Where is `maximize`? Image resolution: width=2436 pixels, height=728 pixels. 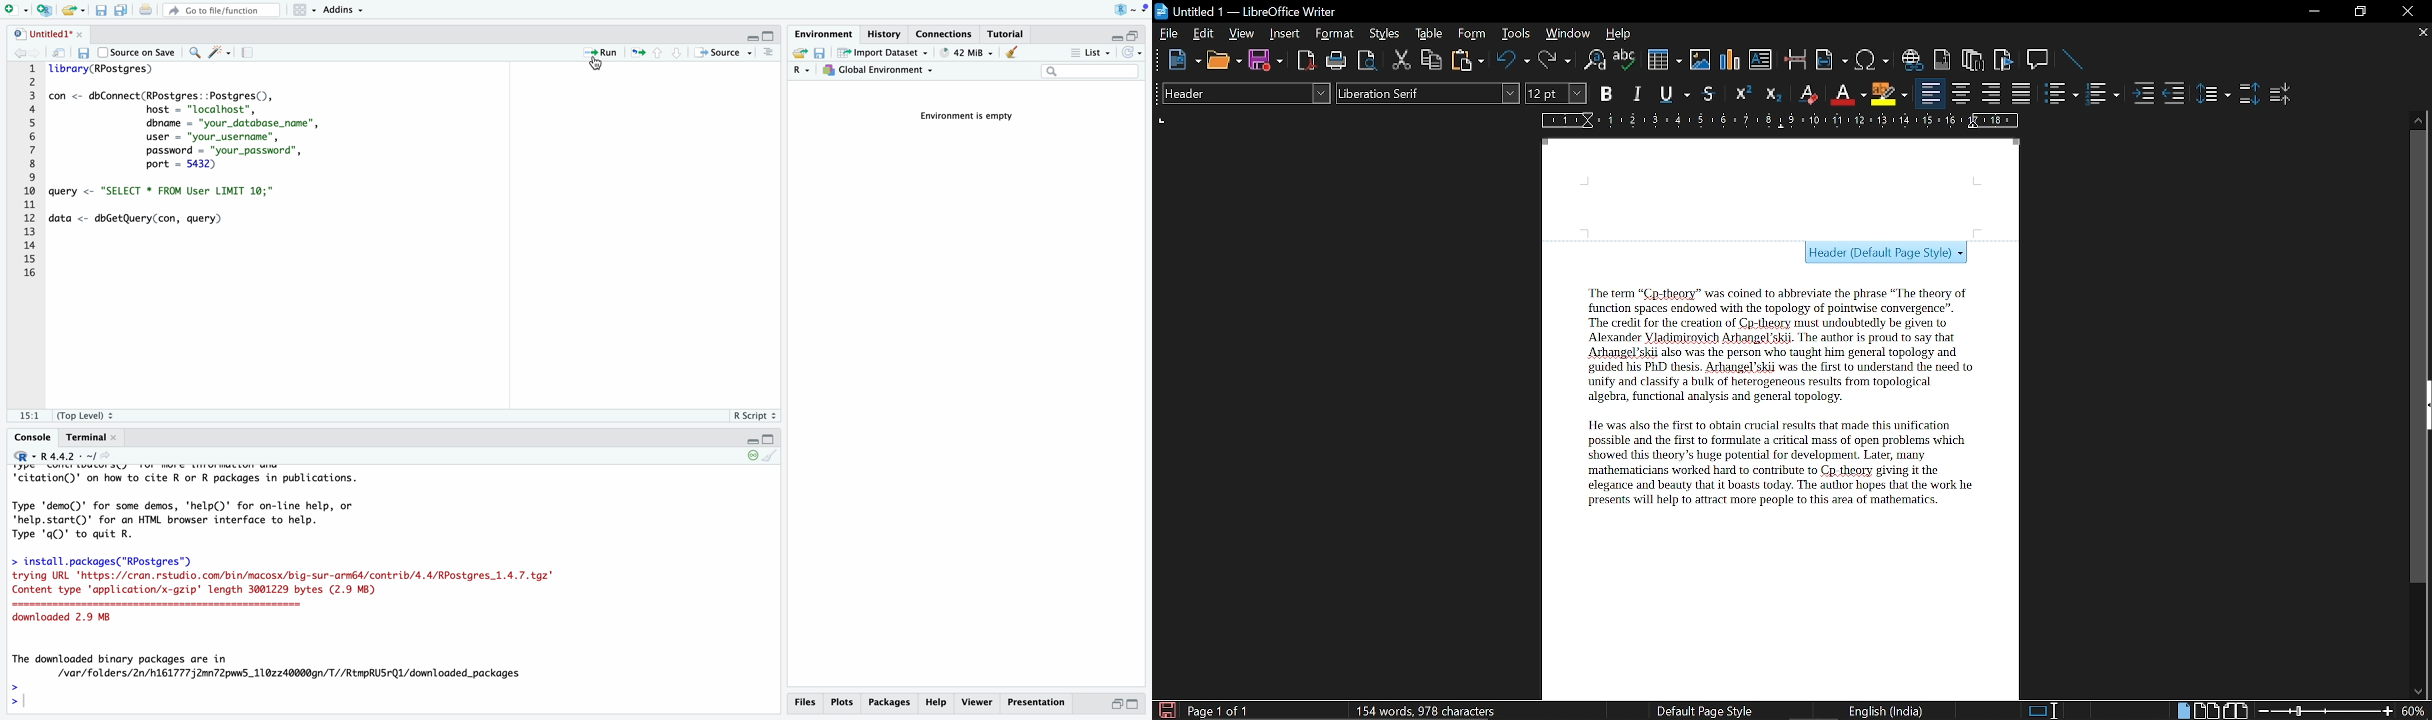 maximize is located at coordinates (769, 439).